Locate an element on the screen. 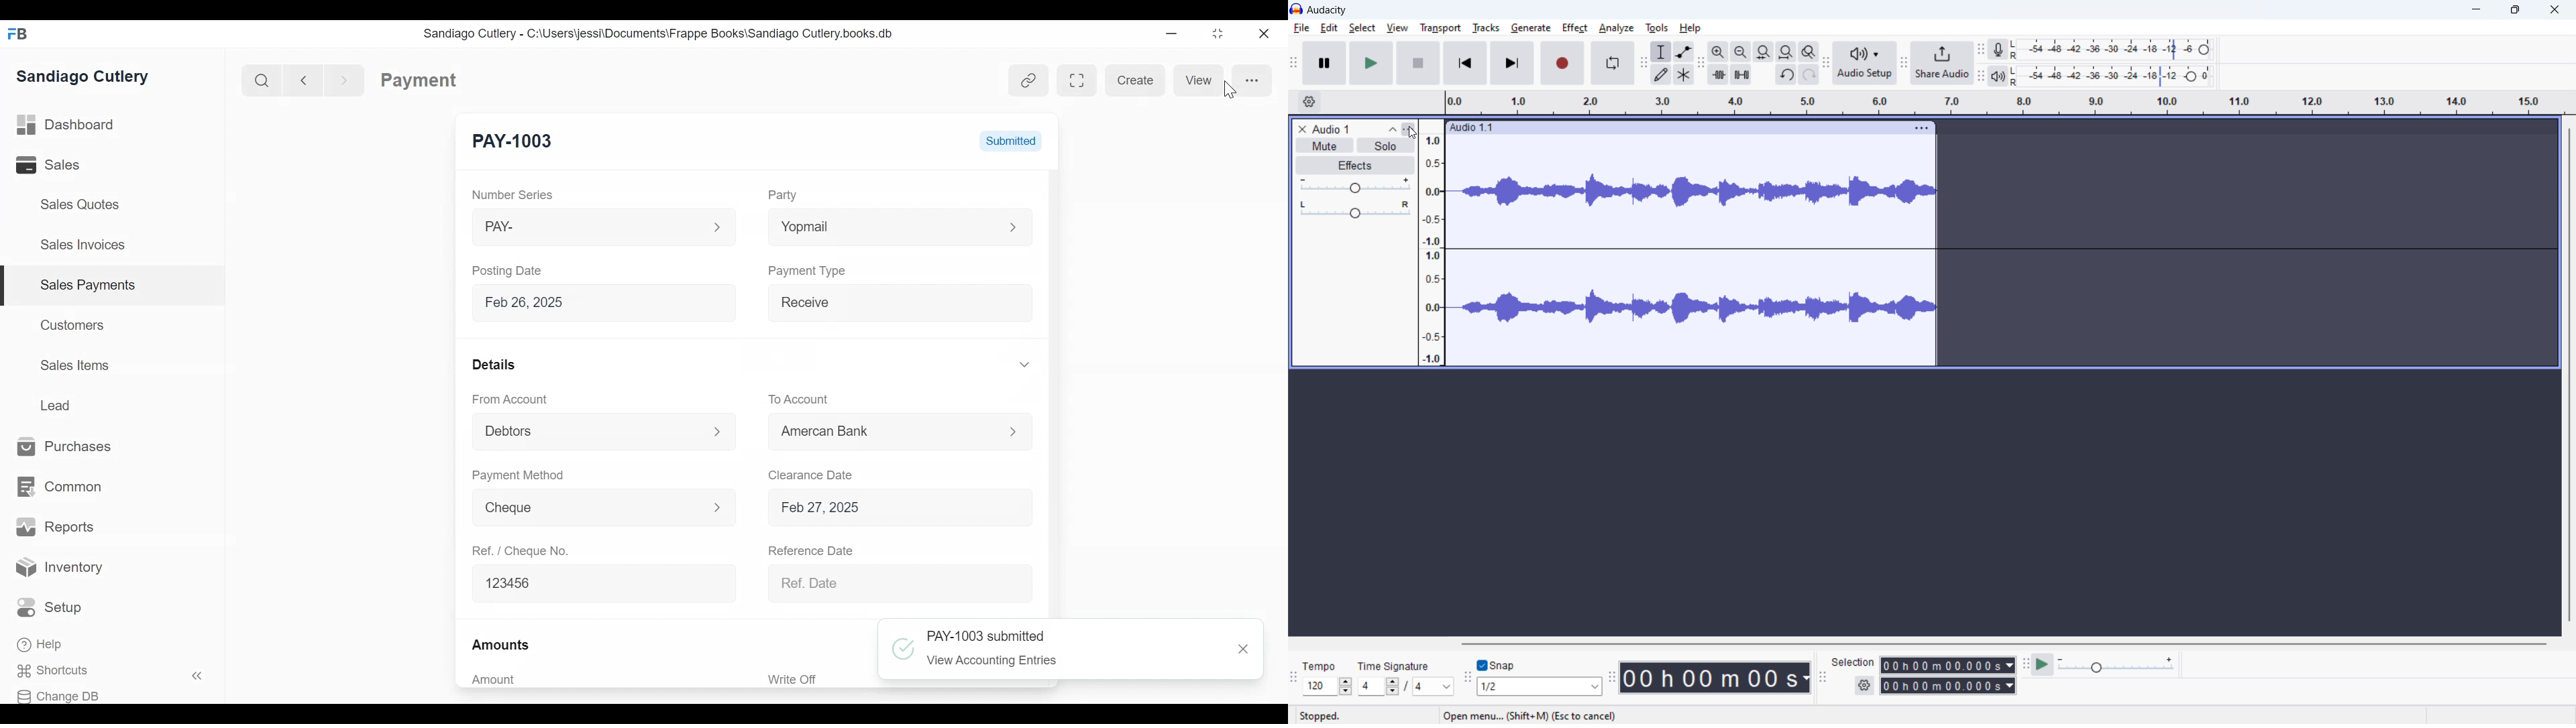 The width and height of the screenshot is (2576, 728). Payment Method is located at coordinates (519, 475).